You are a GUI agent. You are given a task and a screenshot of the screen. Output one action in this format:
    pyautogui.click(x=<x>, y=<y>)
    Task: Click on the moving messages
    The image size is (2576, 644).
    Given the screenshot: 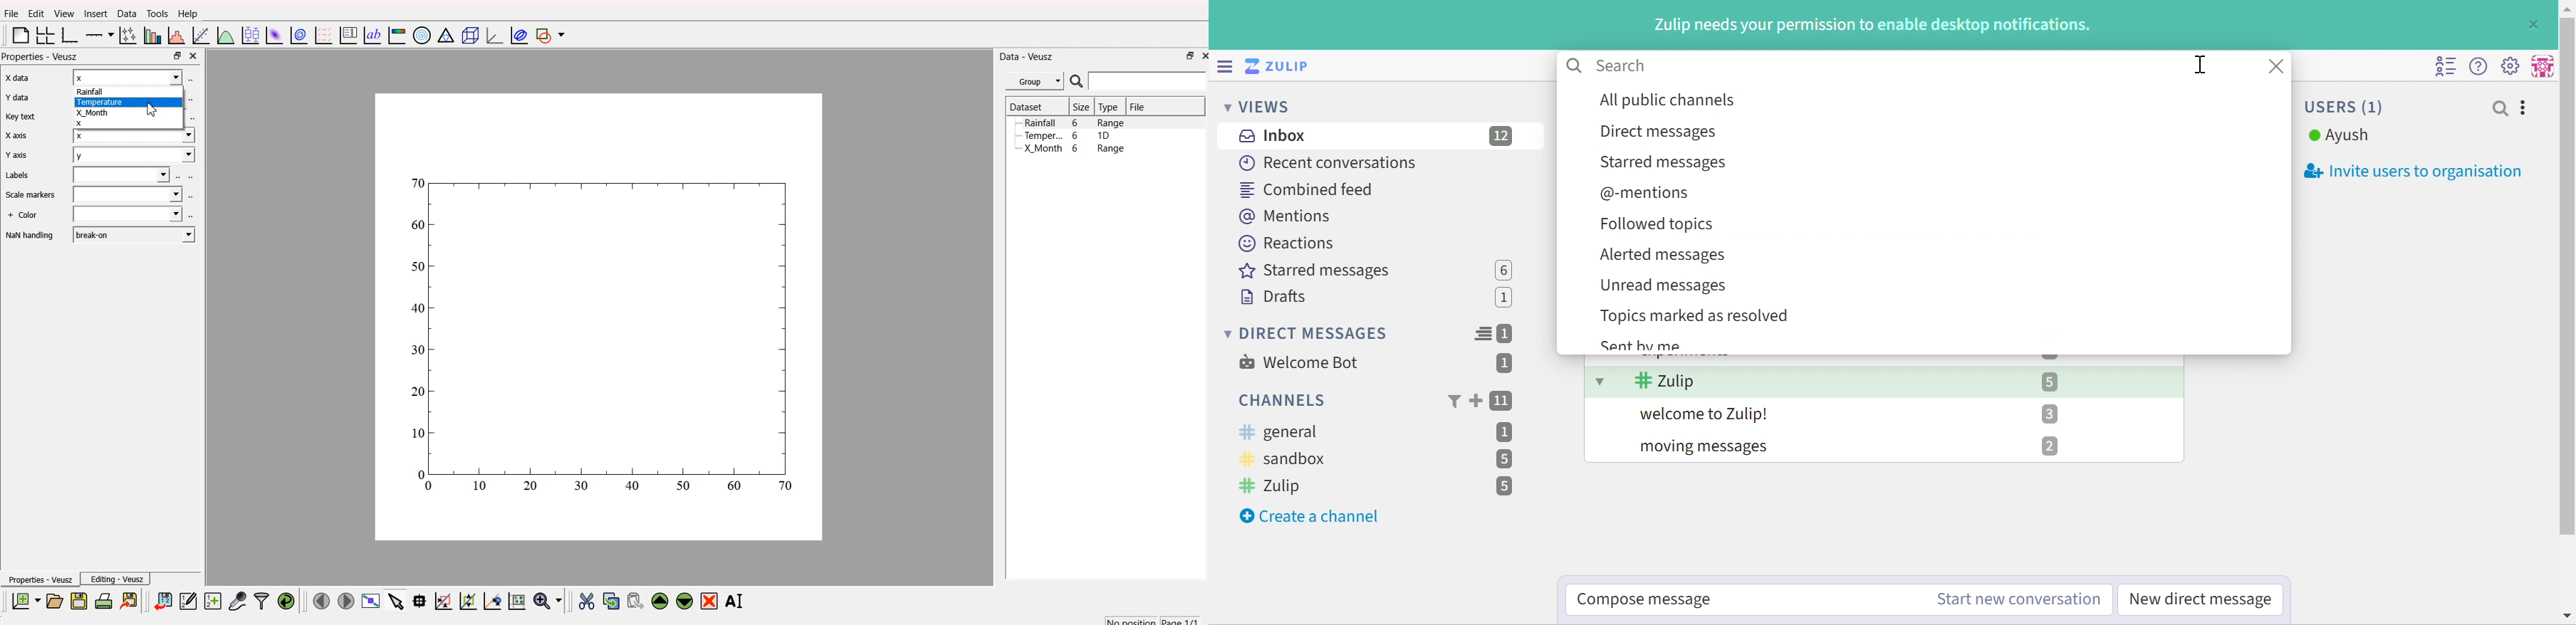 What is the action you would take?
    pyautogui.click(x=1707, y=448)
    